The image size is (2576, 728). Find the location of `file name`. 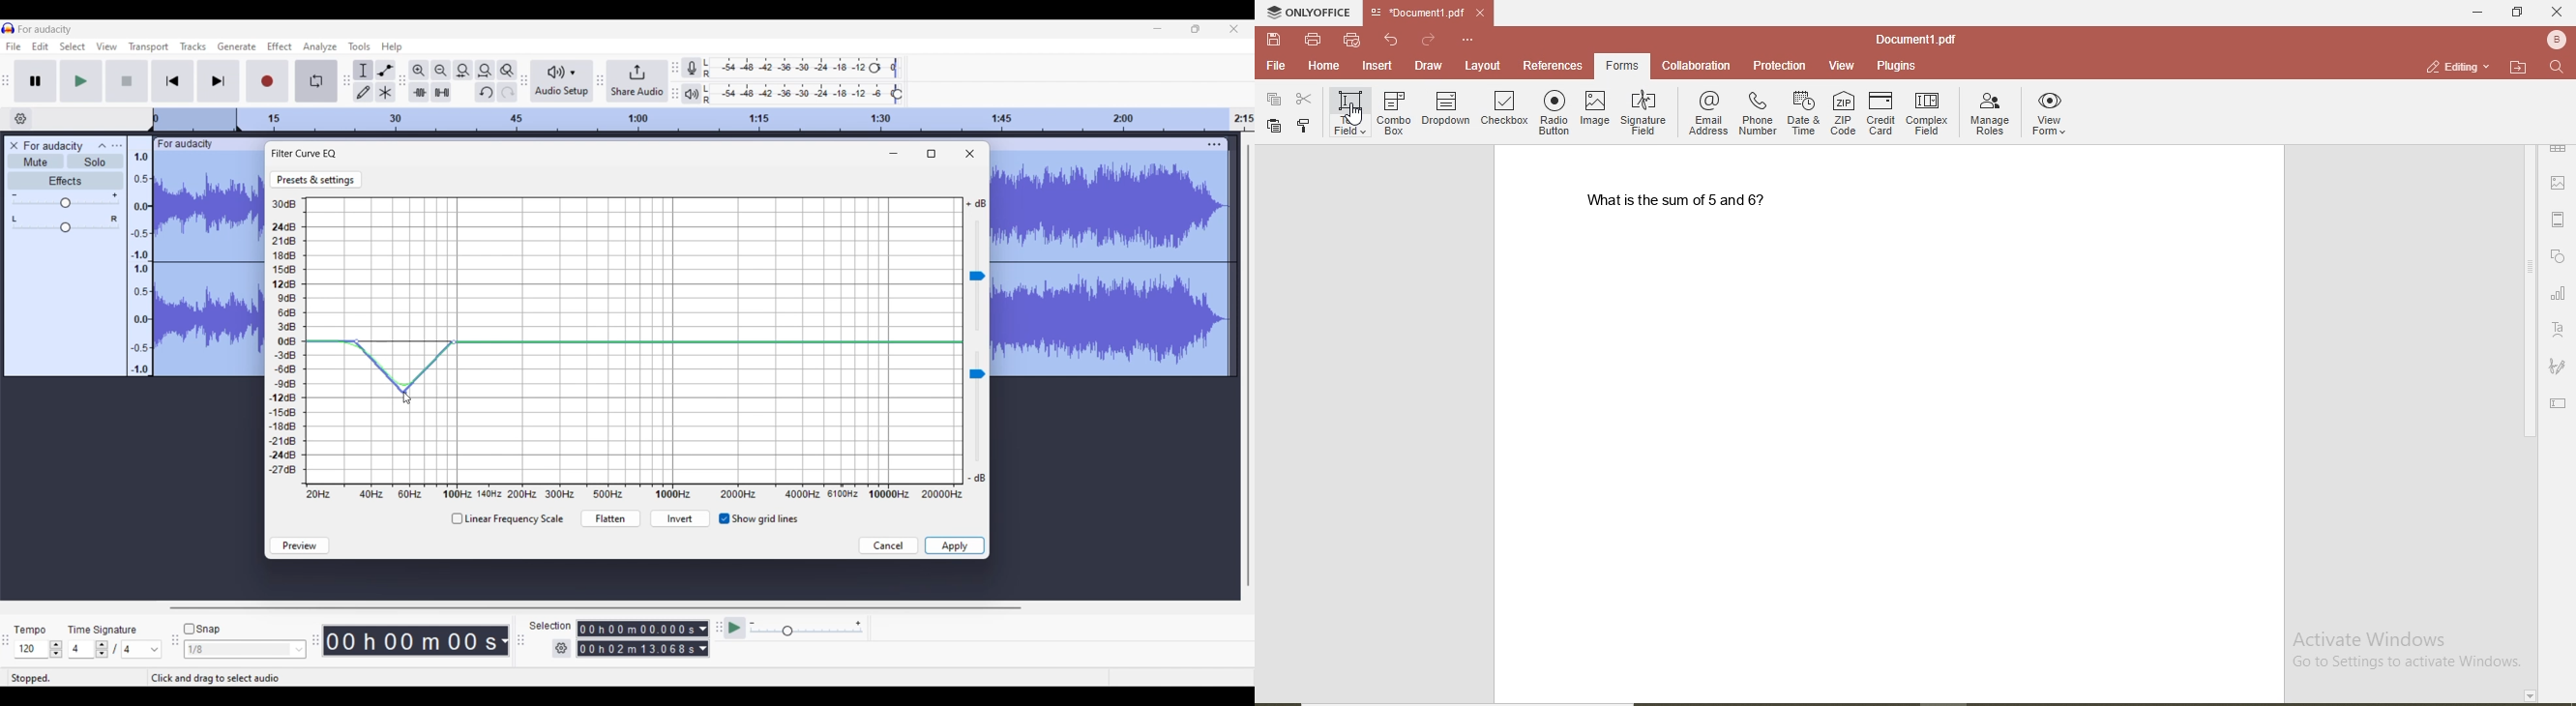

file name is located at coordinates (1914, 36).